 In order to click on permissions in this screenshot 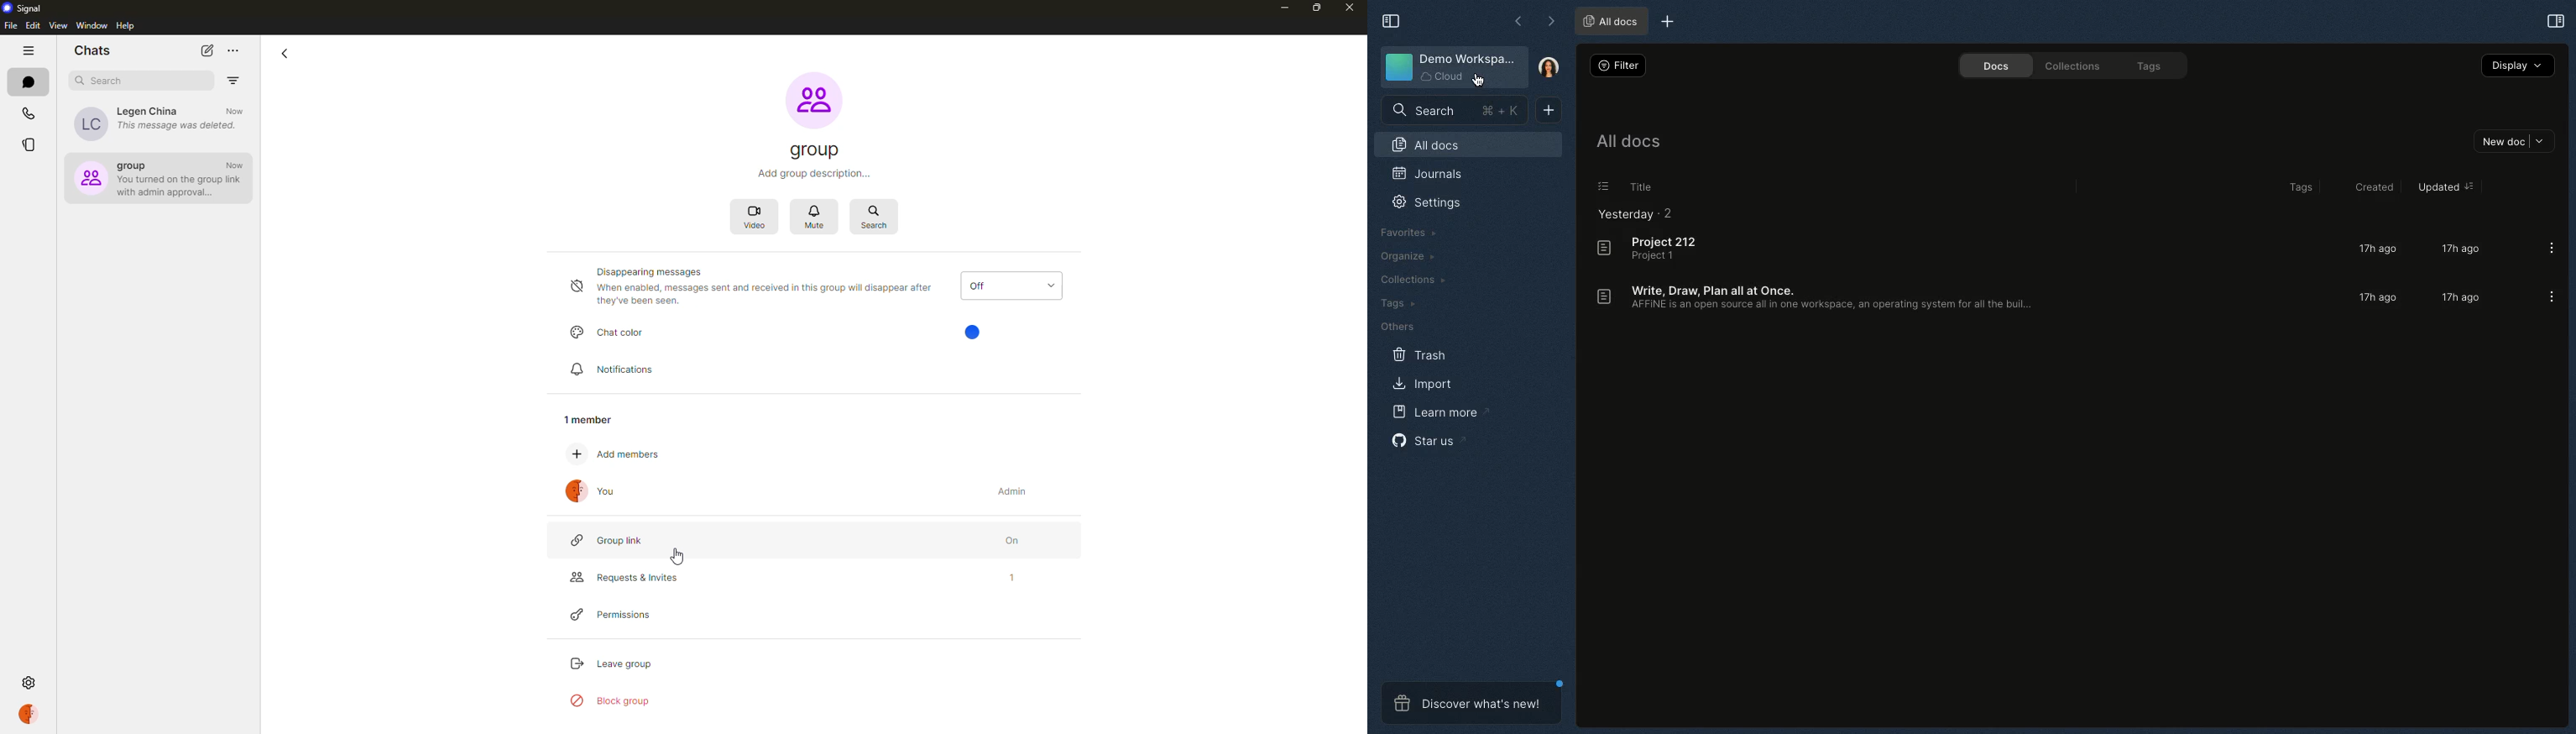, I will do `click(616, 616)`.